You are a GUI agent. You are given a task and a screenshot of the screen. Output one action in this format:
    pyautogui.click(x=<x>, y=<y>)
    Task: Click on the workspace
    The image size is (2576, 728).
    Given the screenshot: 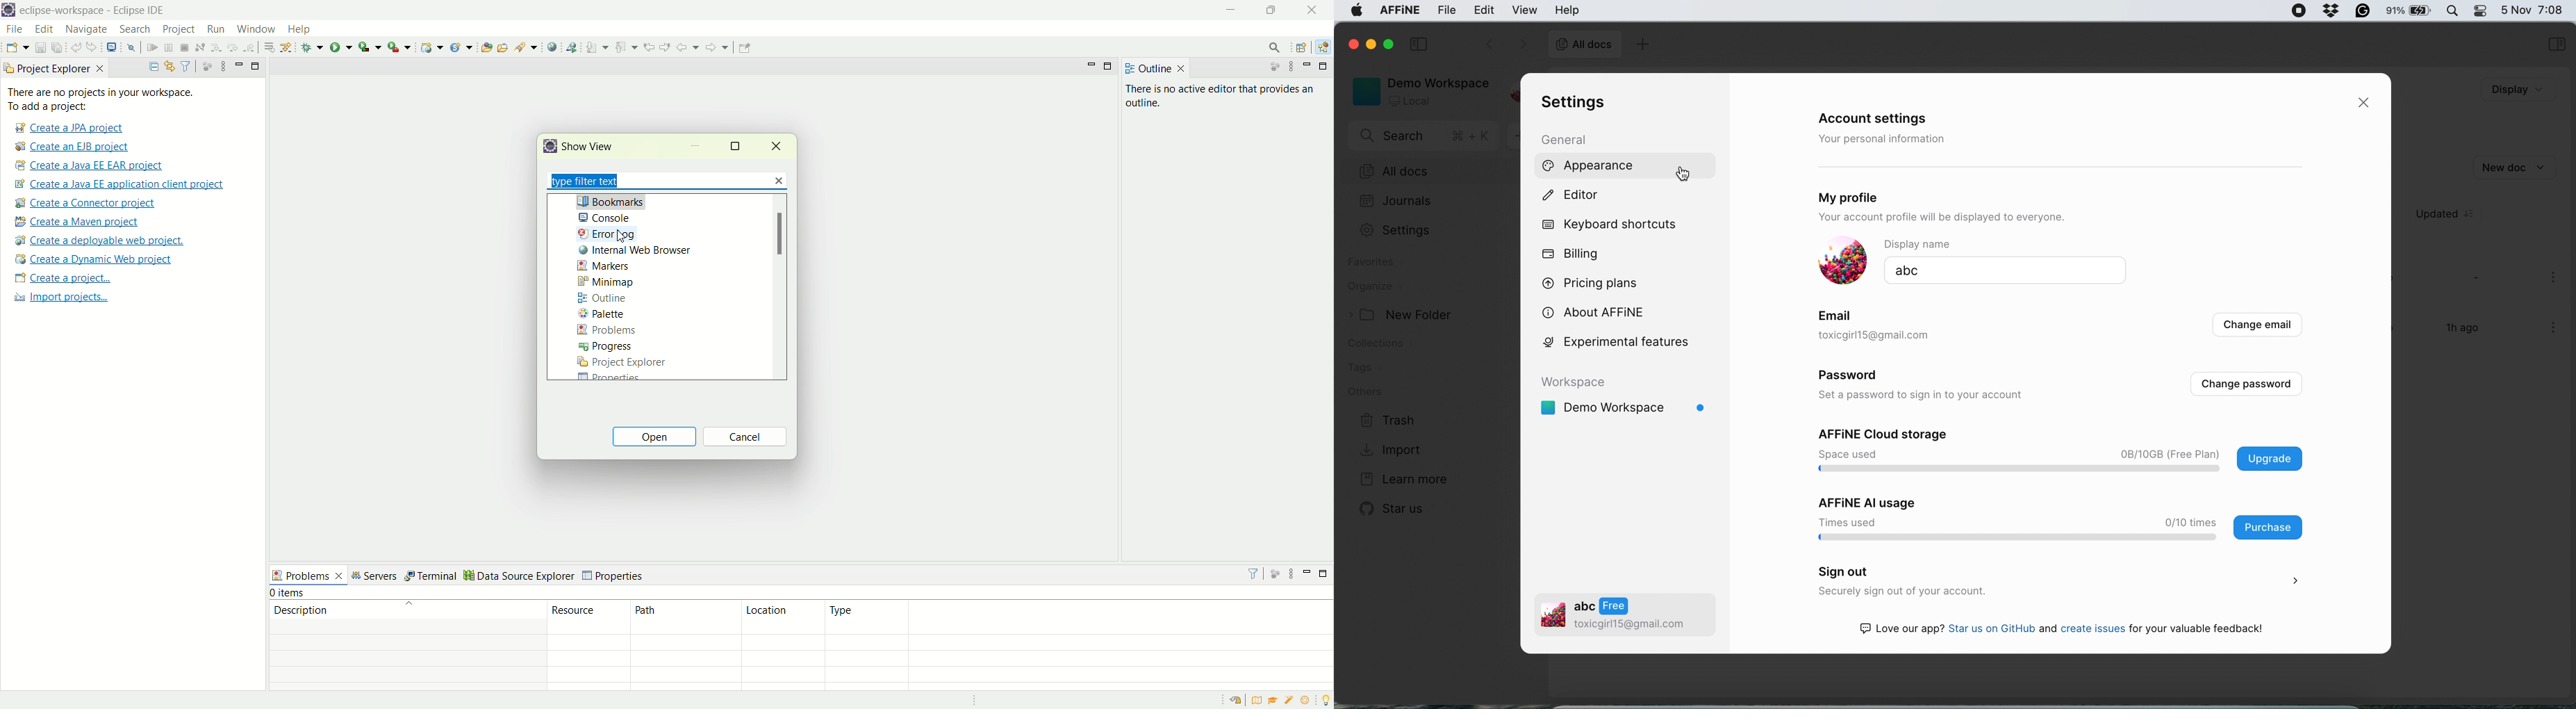 What is the action you would take?
    pyautogui.click(x=1632, y=408)
    